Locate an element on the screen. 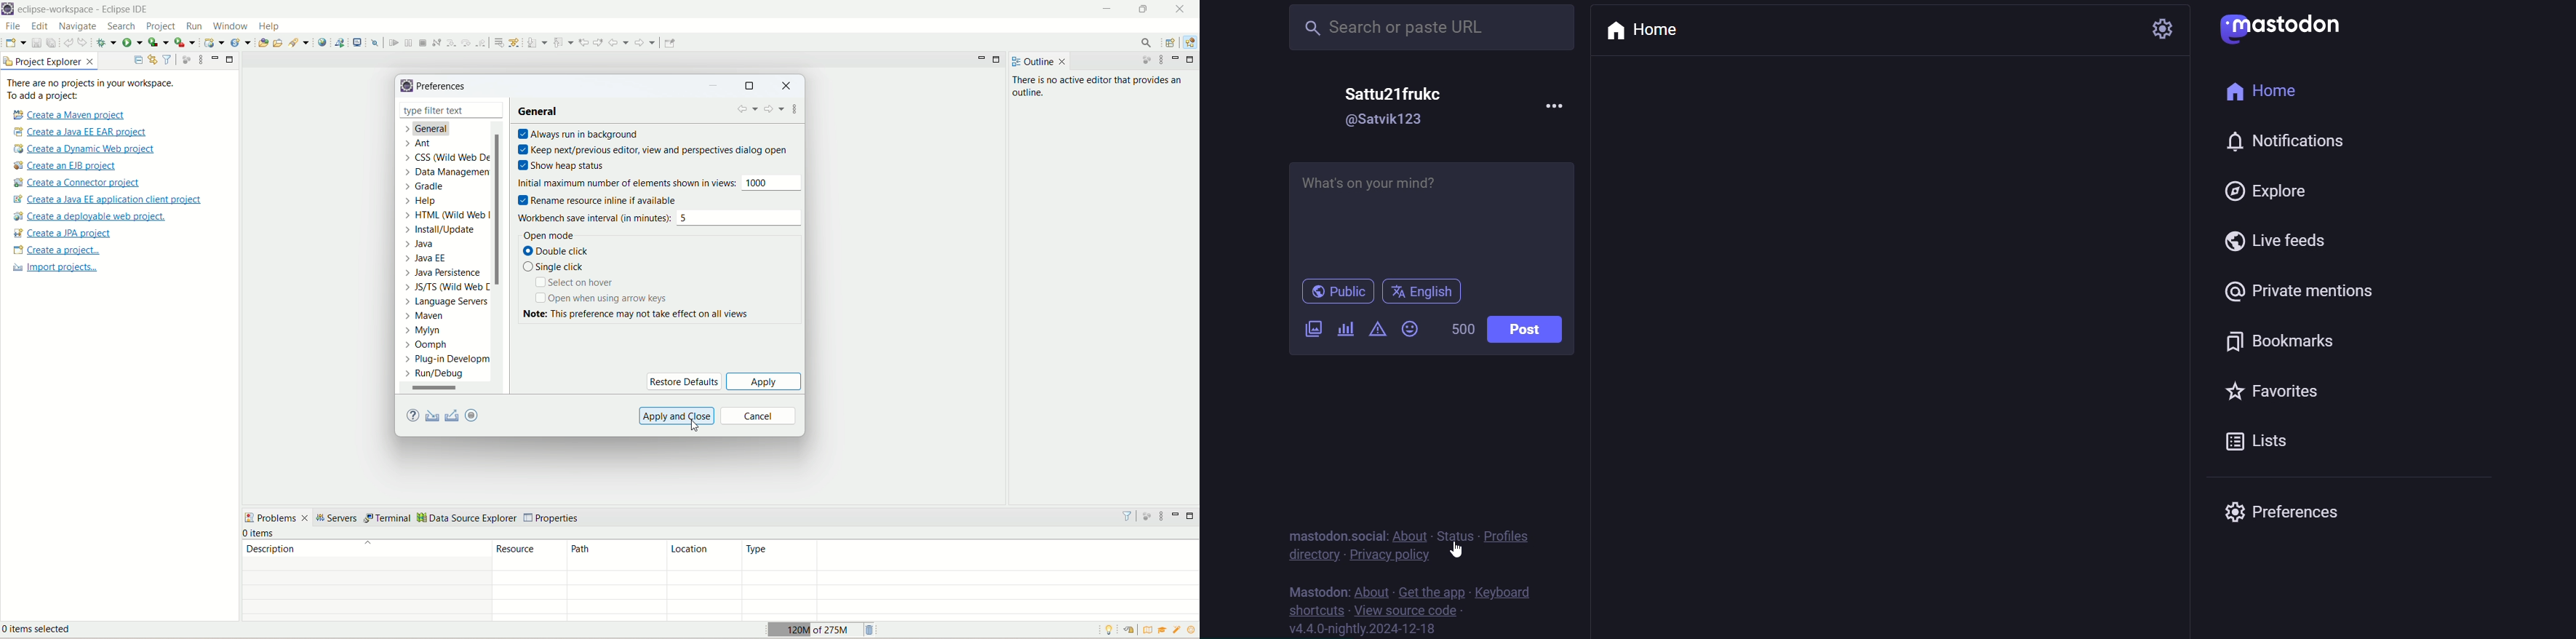 The width and height of the screenshot is (2576, 644). show heap status is located at coordinates (564, 163).